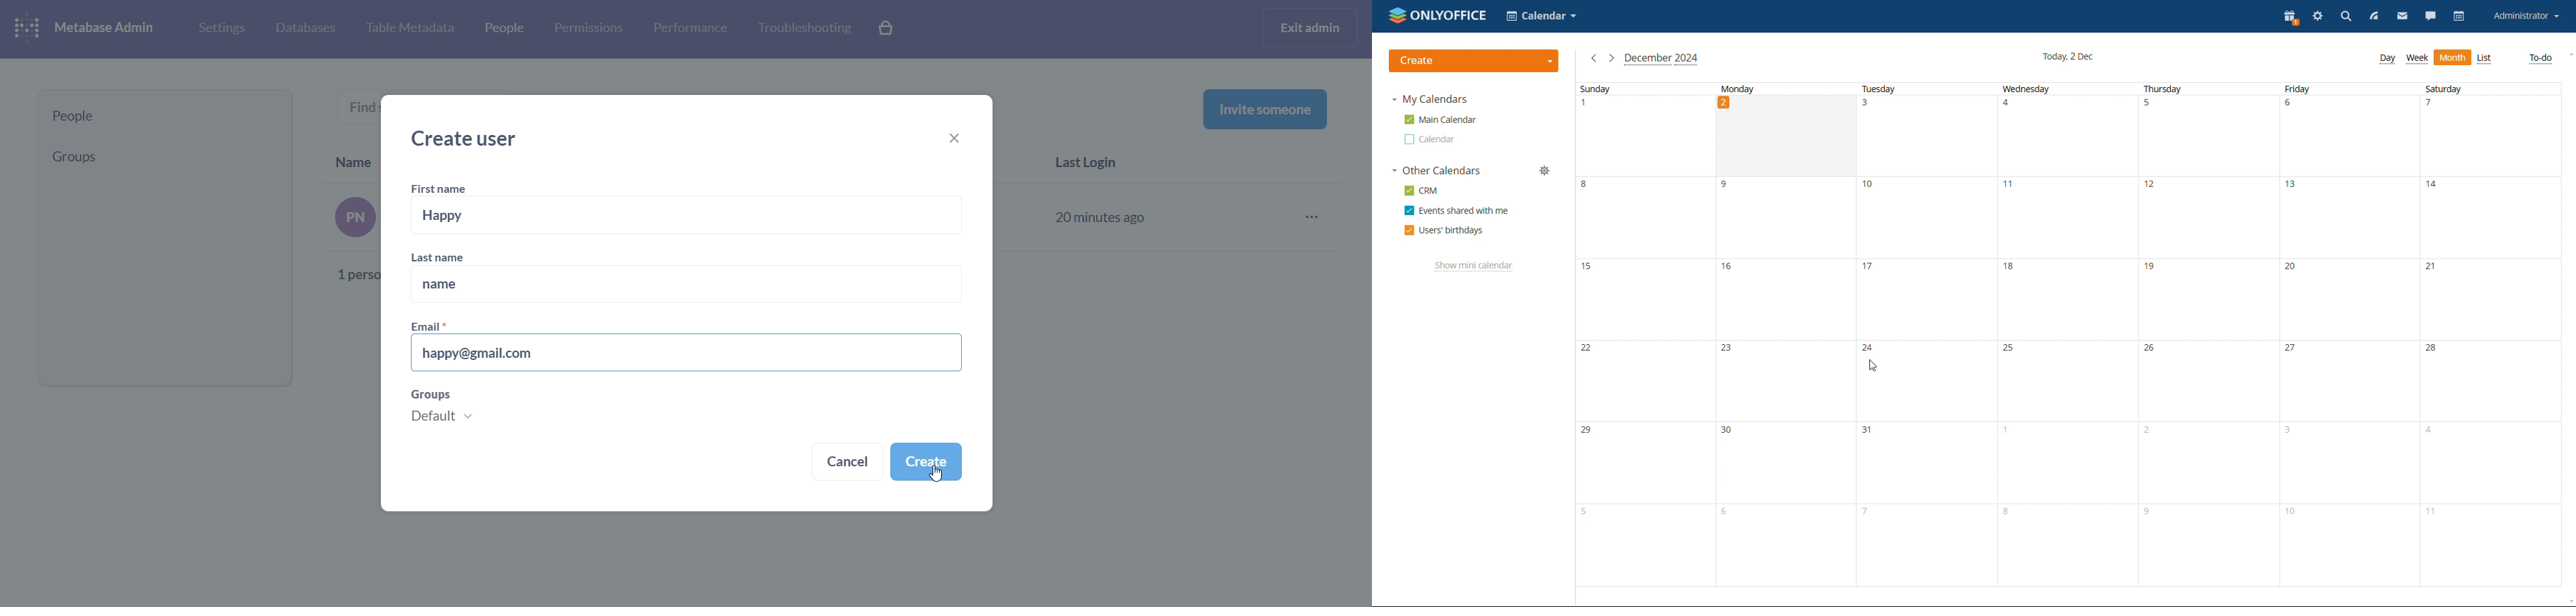 The image size is (2576, 616). Describe the element at coordinates (1585, 511) in the screenshot. I see `5` at that location.